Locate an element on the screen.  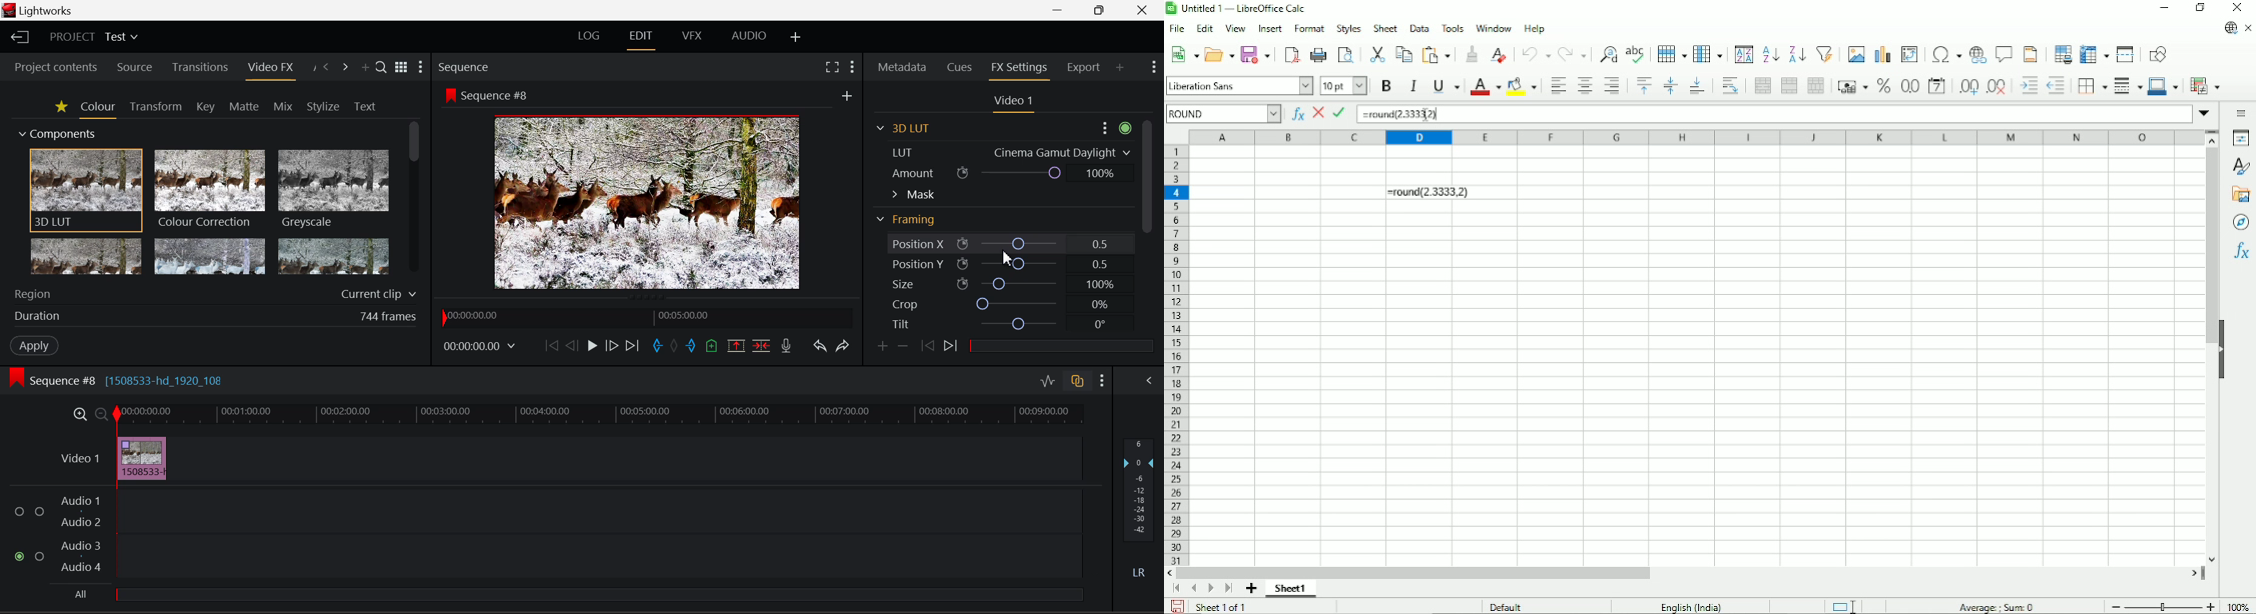
Timeline Zoom Out is located at coordinates (101, 414).